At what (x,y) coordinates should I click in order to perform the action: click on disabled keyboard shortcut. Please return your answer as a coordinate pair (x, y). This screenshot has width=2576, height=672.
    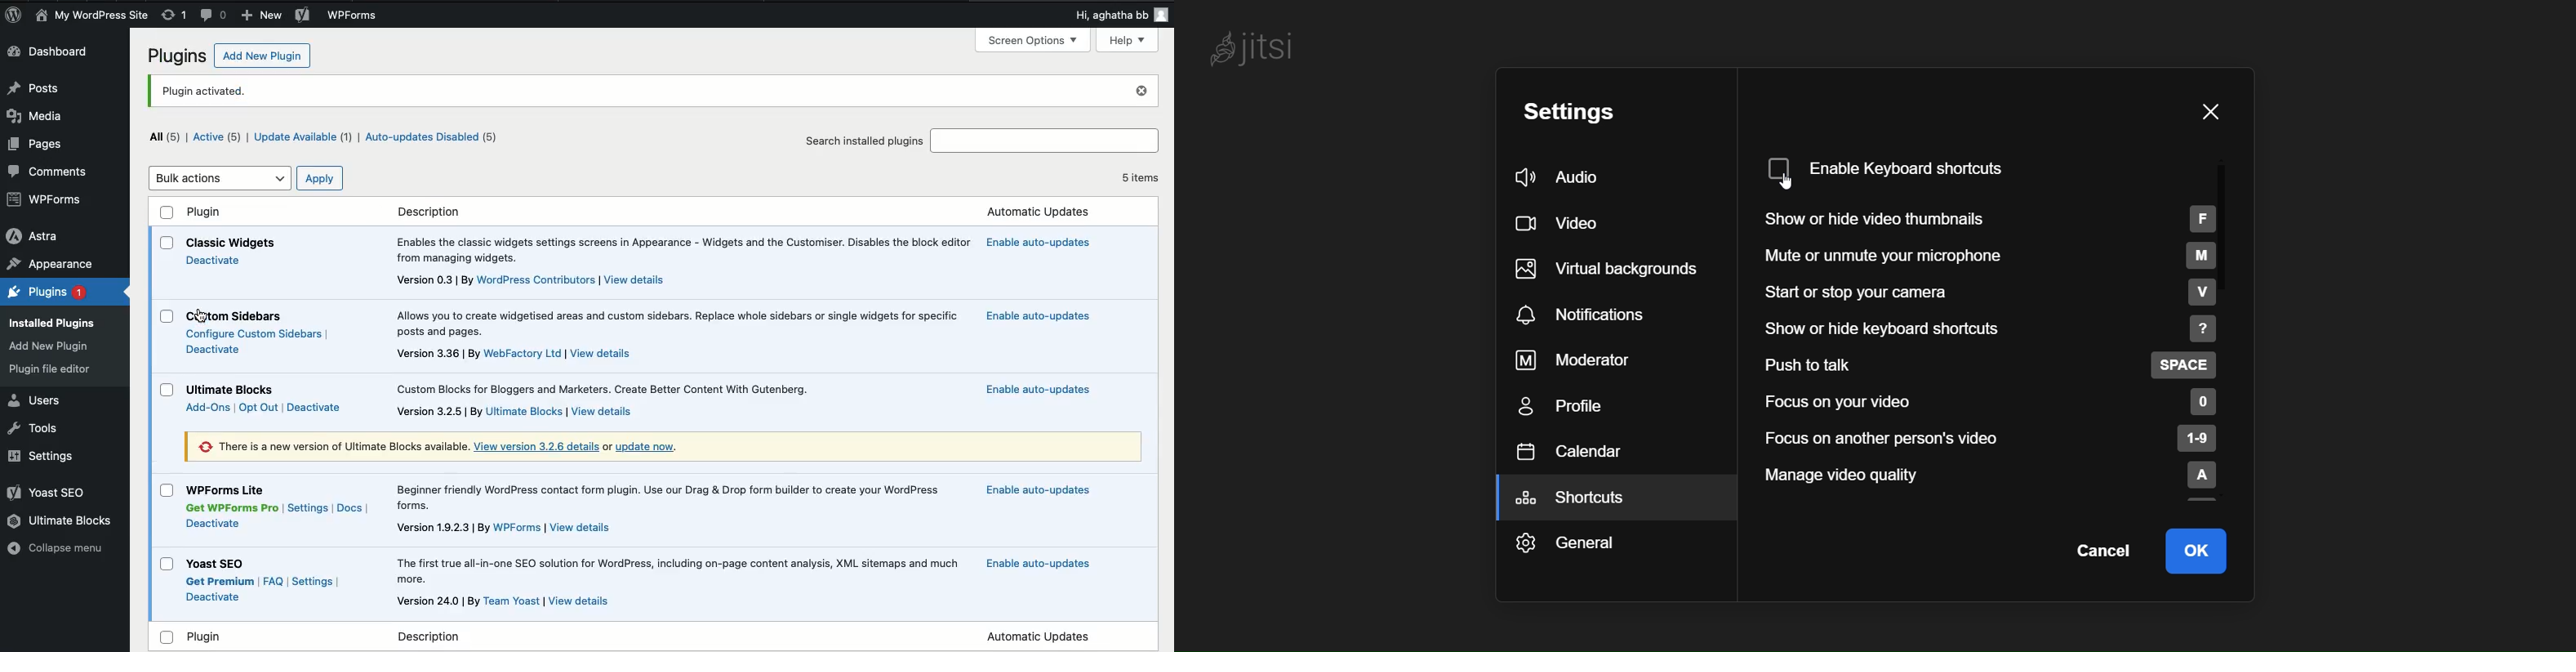
    Looking at the image, I should click on (1911, 169).